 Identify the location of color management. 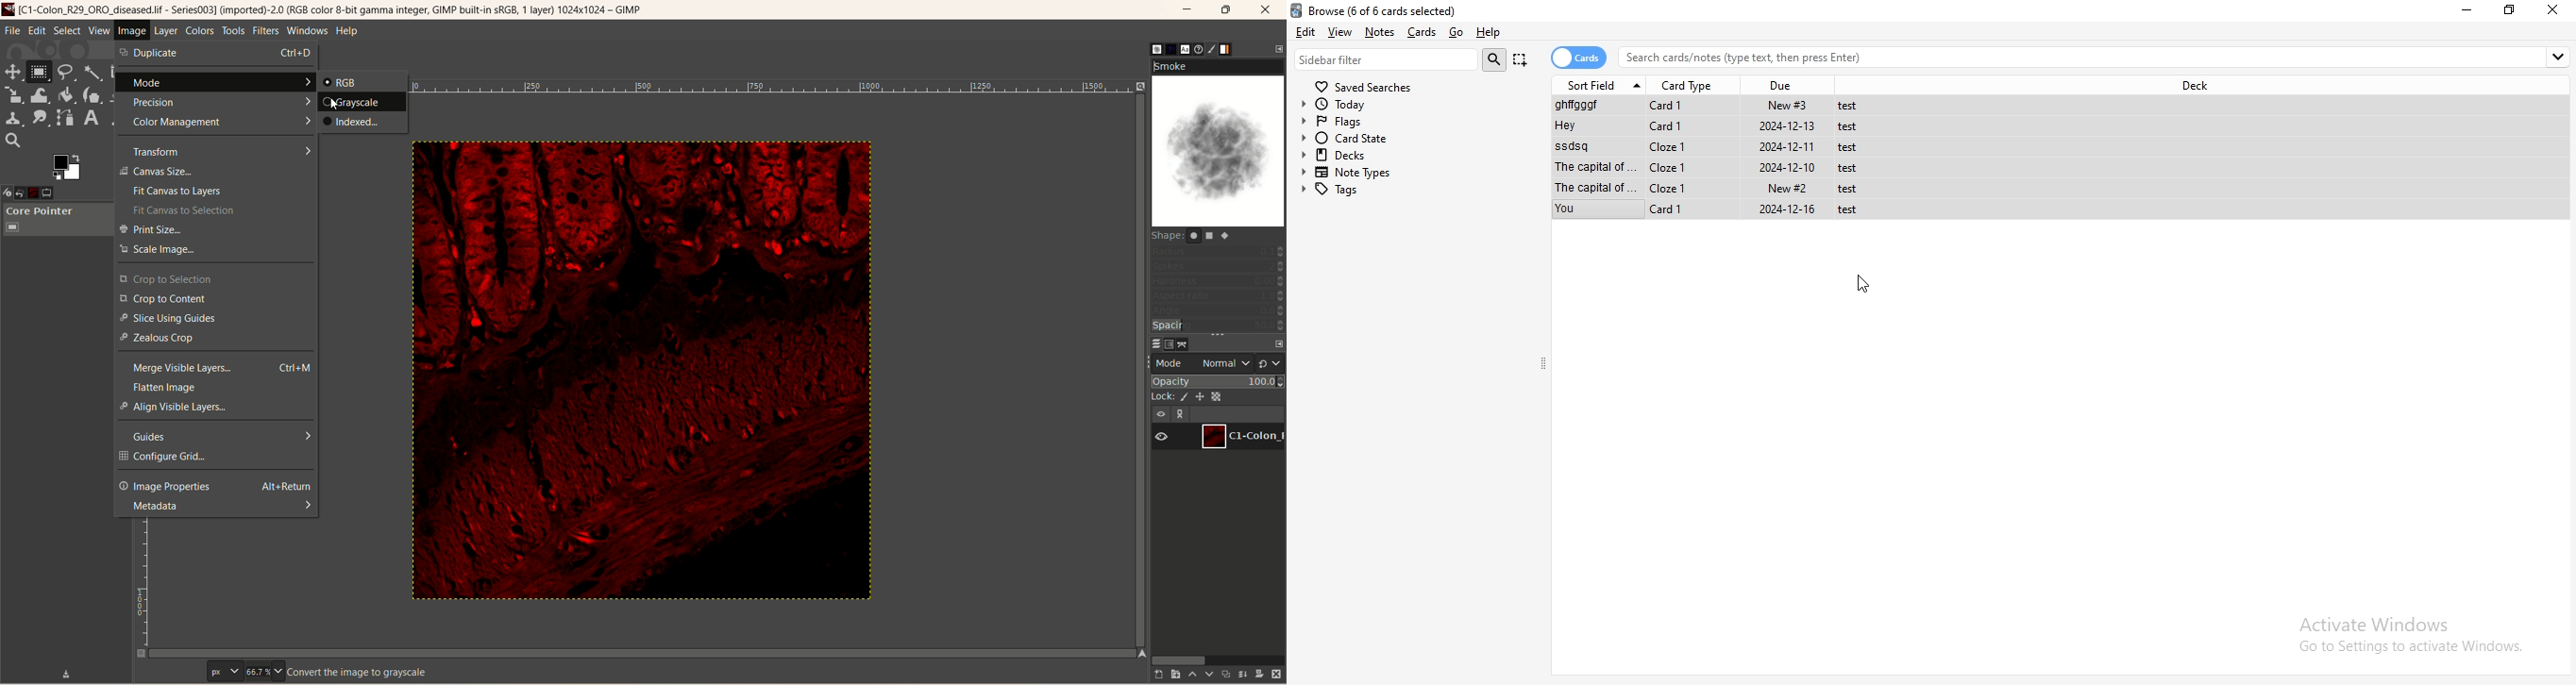
(218, 124).